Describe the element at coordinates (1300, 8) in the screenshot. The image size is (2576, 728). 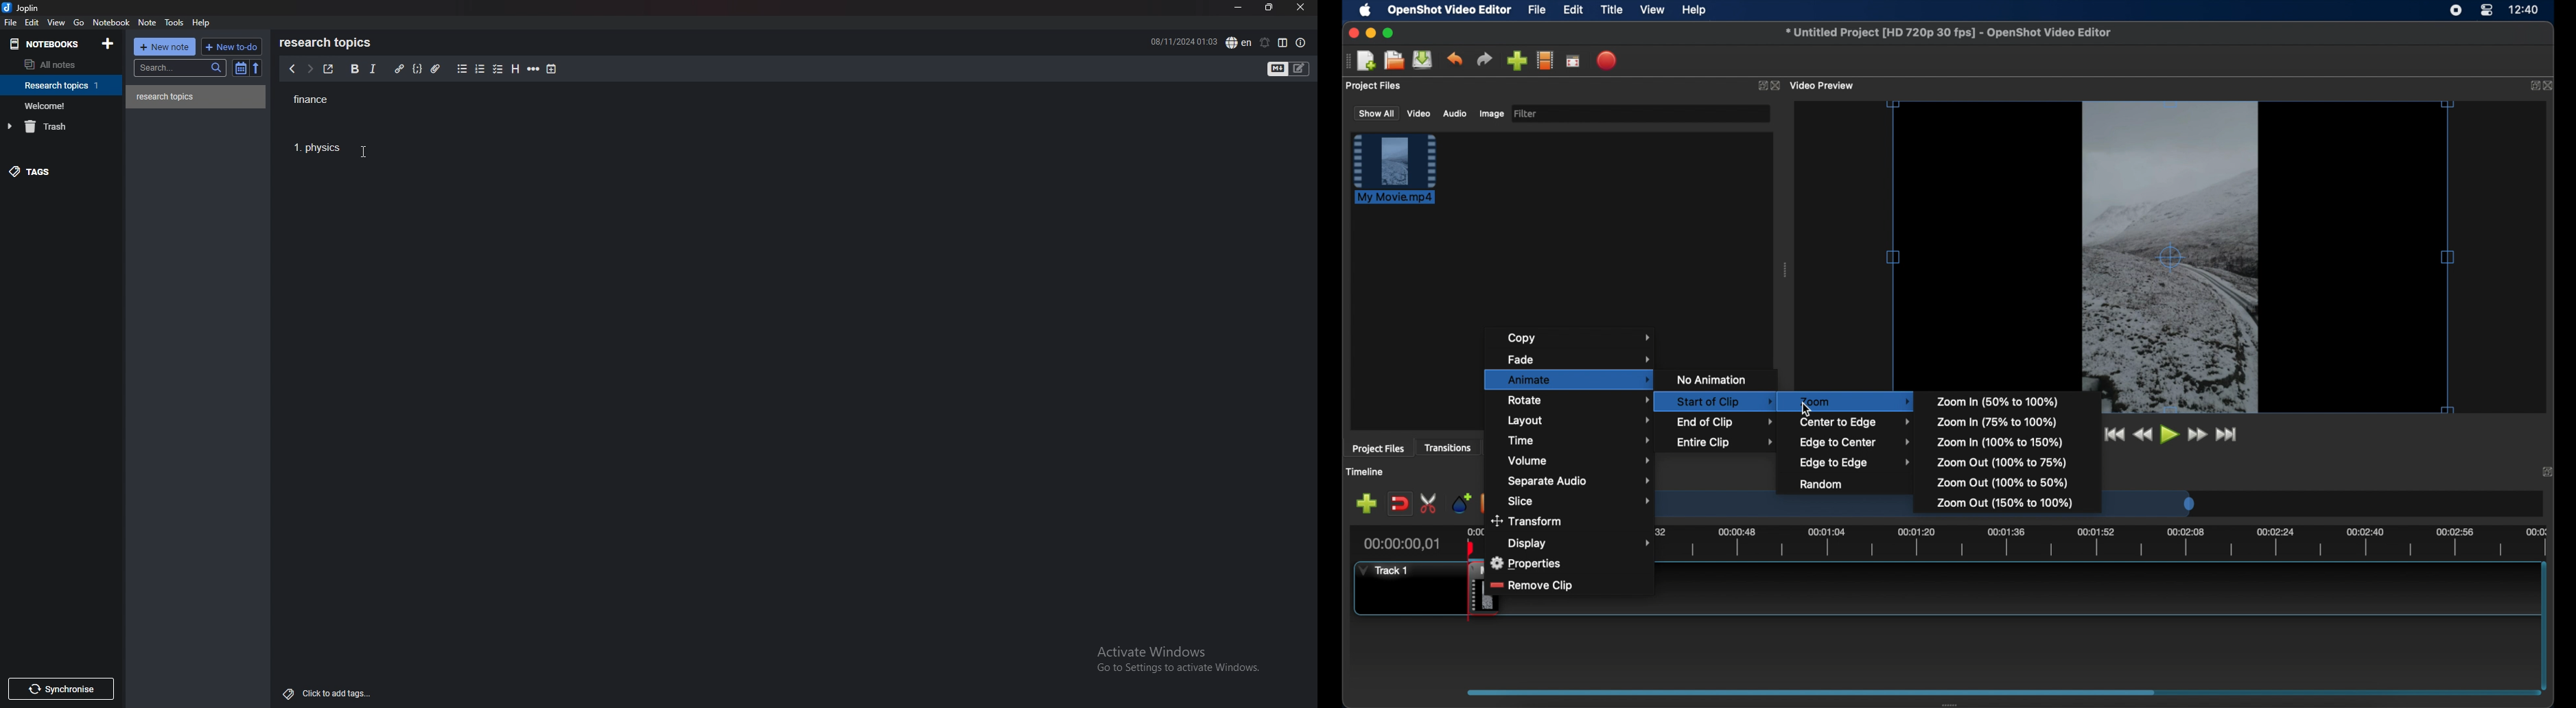
I see `close` at that location.